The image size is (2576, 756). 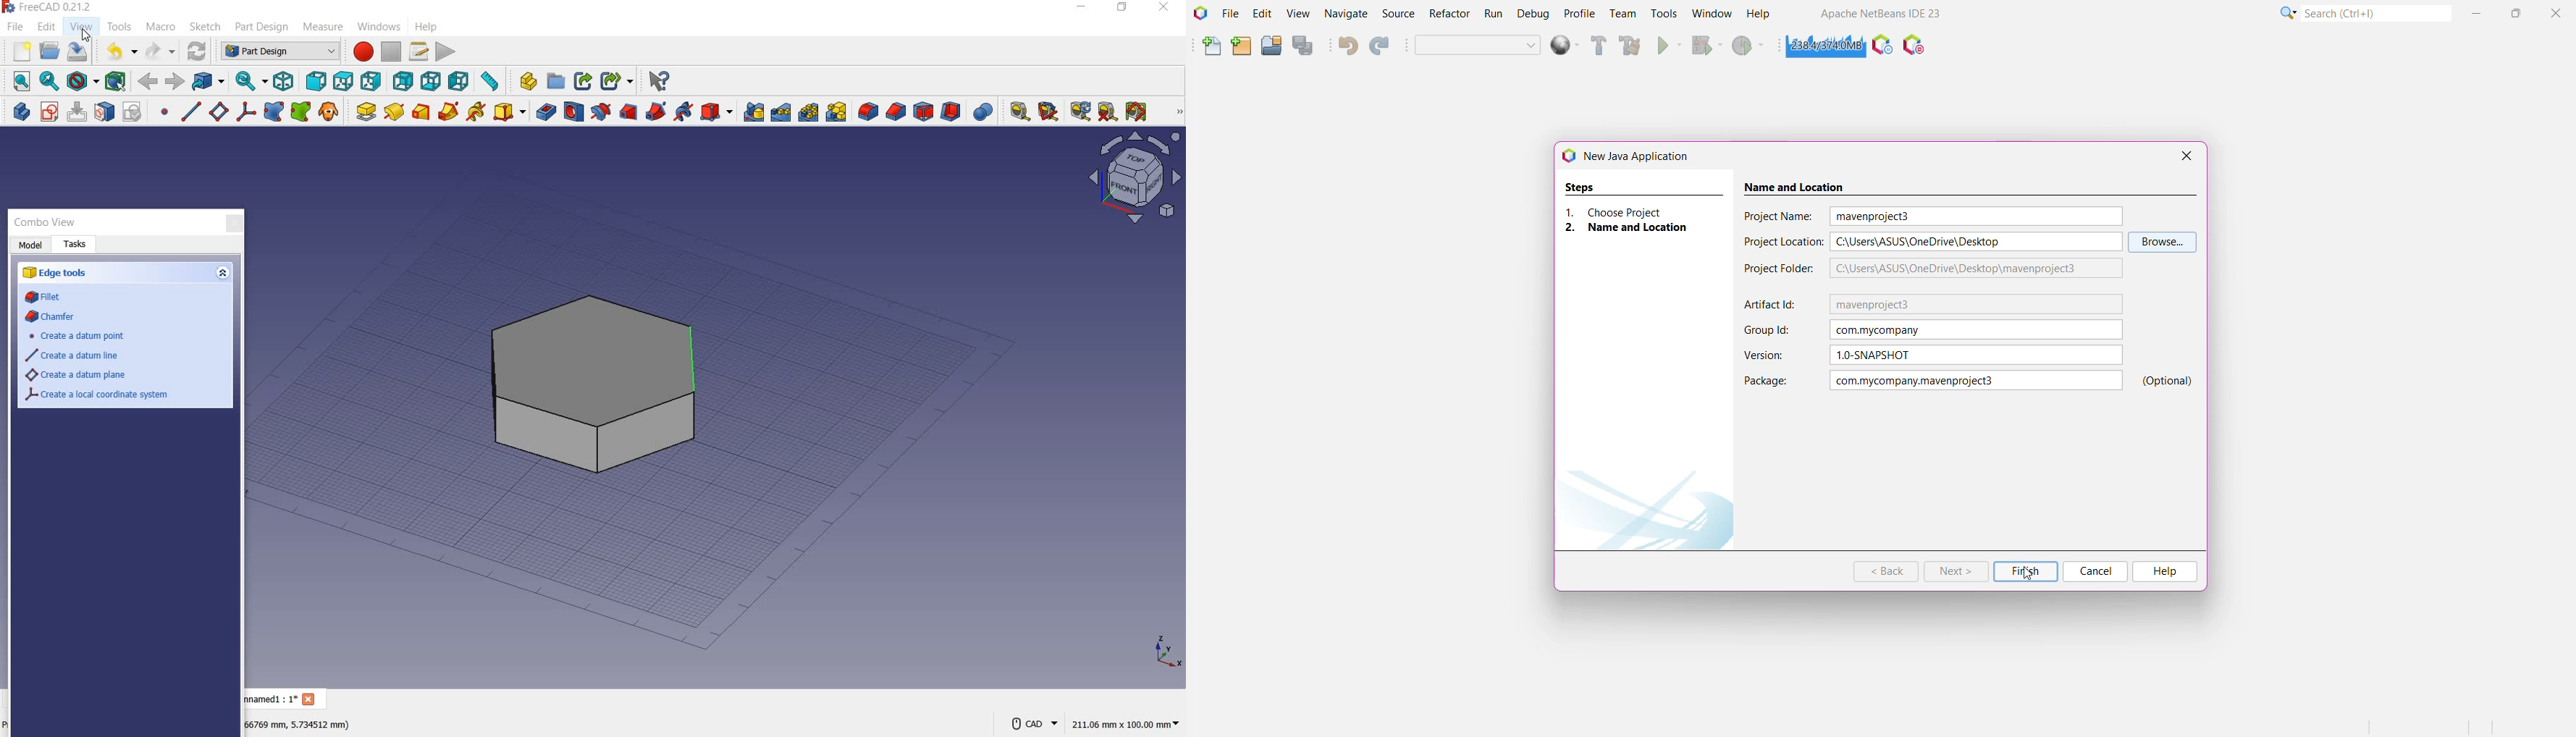 I want to click on bottom, so click(x=433, y=80).